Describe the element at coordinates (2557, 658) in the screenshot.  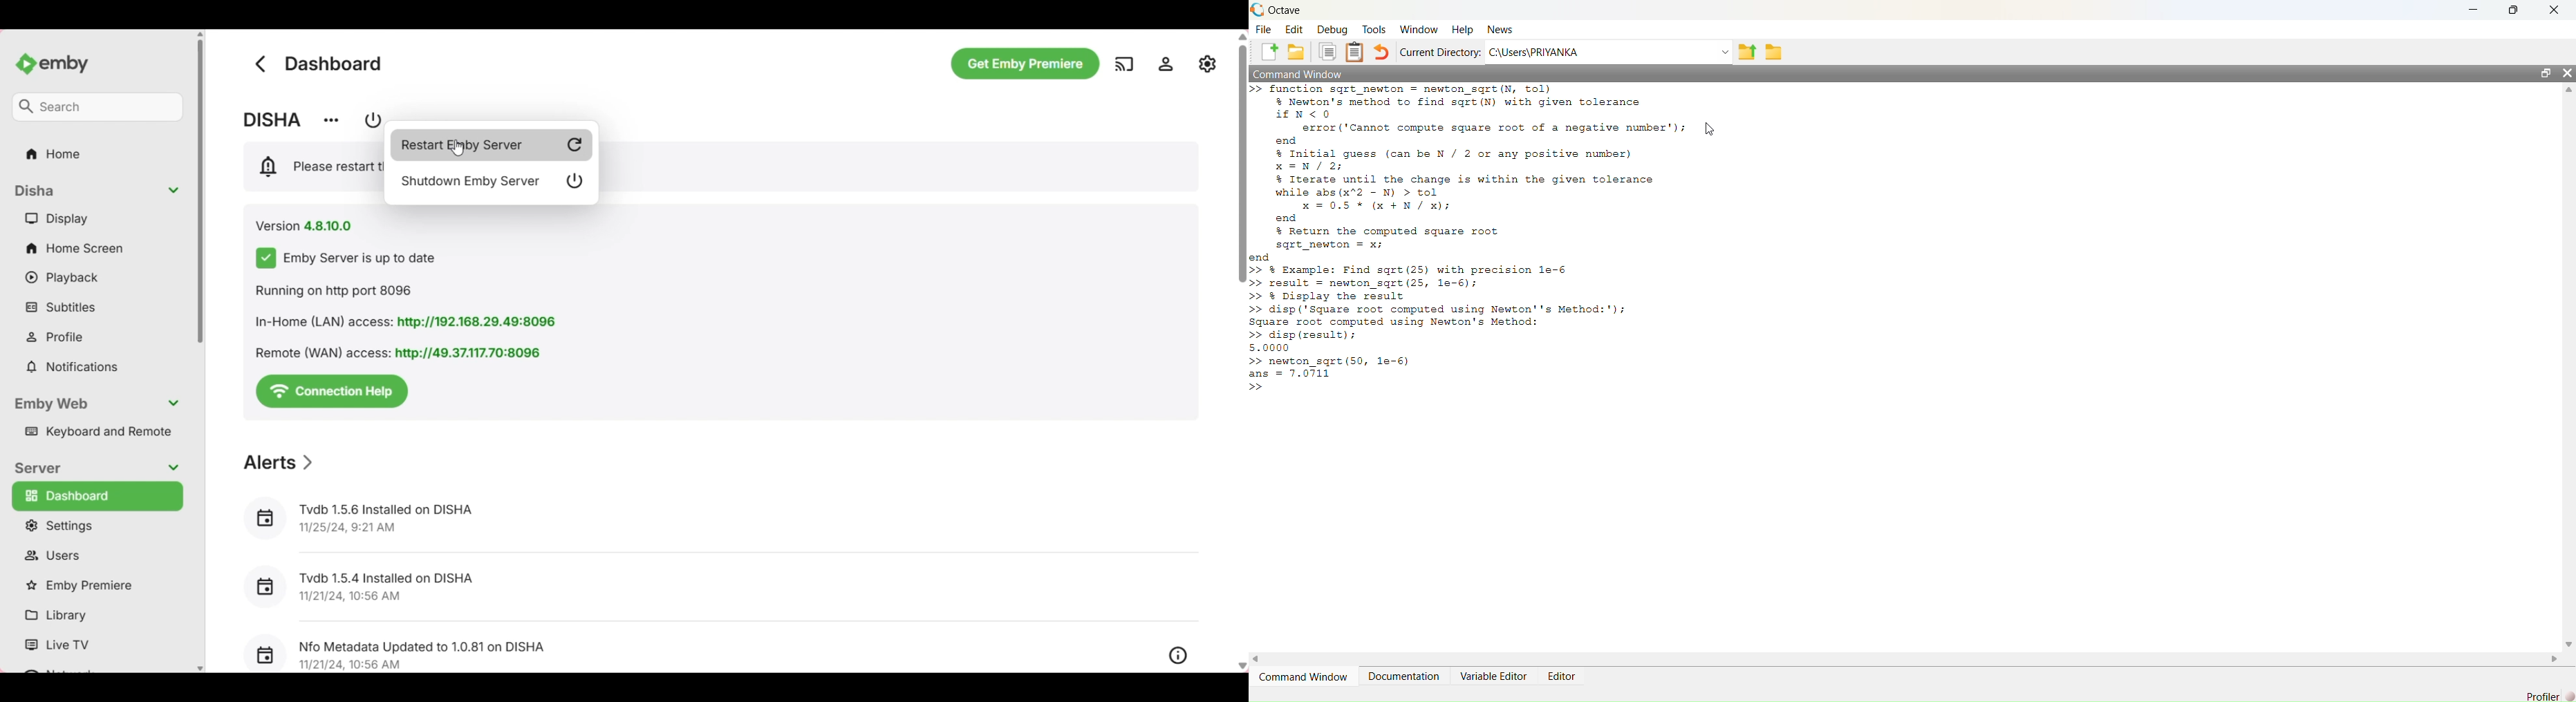
I see `Right` at that location.